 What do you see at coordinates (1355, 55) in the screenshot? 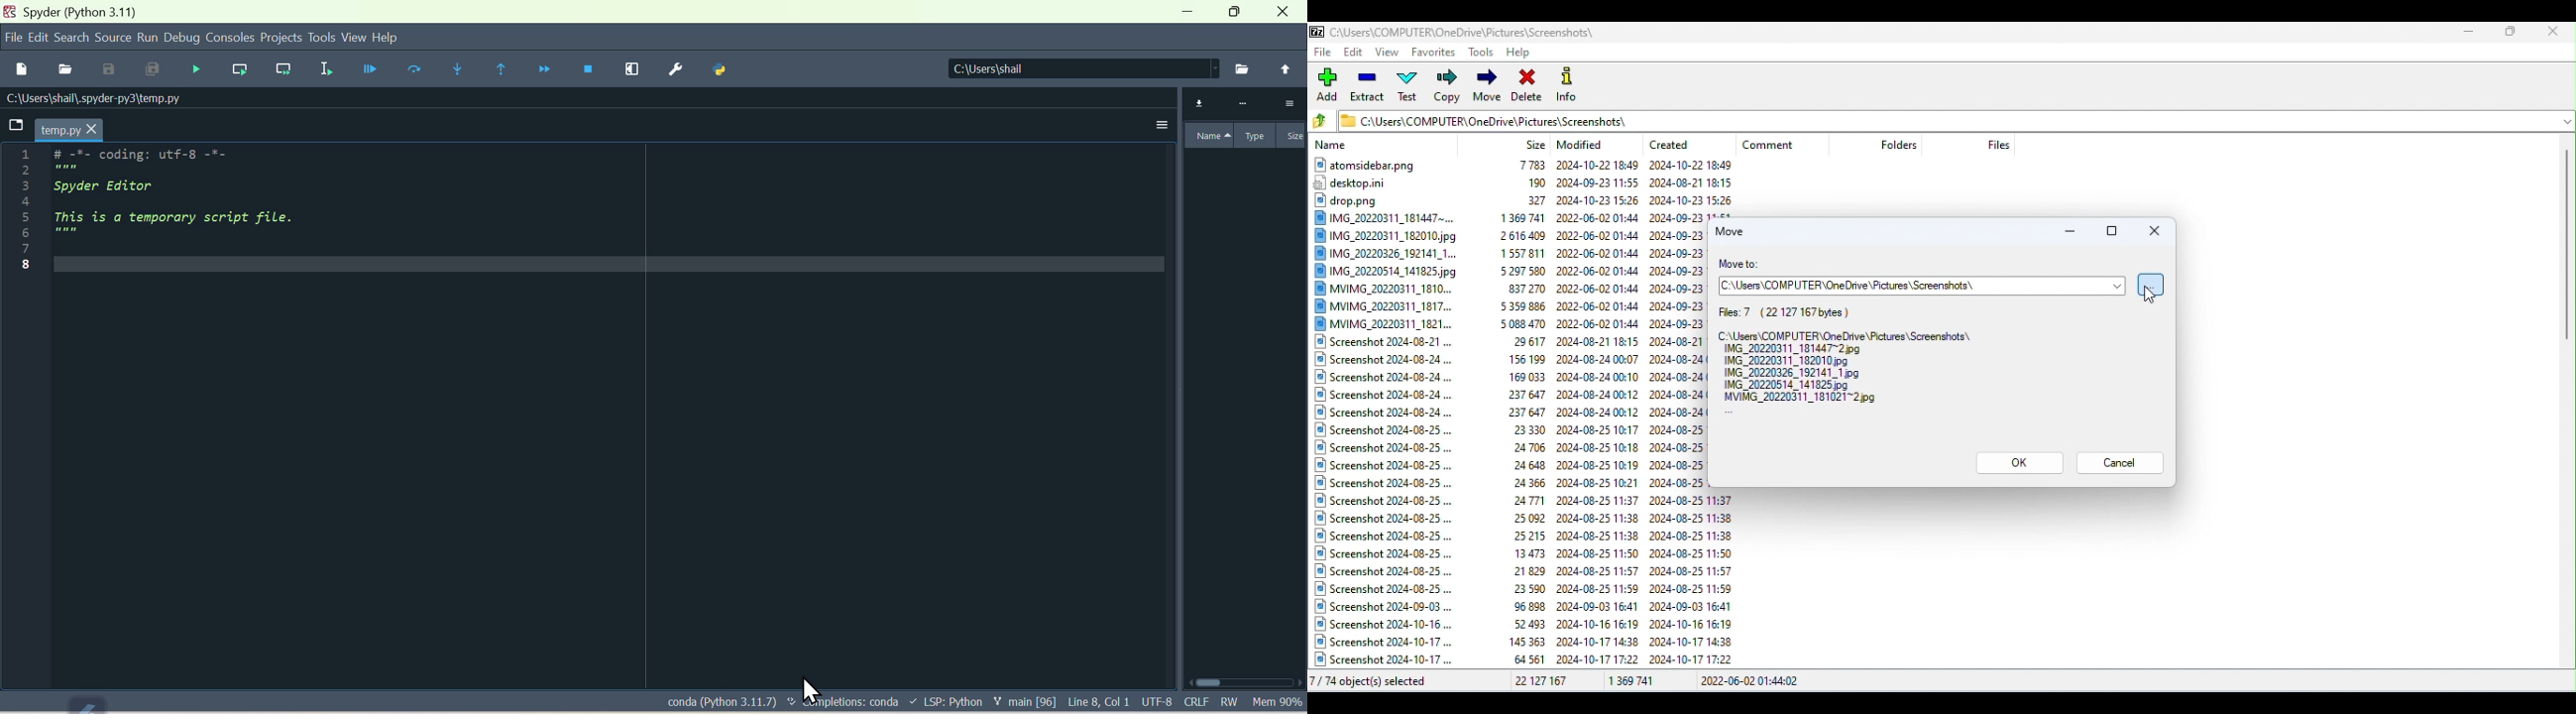
I see `Edit` at bounding box center [1355, 55].